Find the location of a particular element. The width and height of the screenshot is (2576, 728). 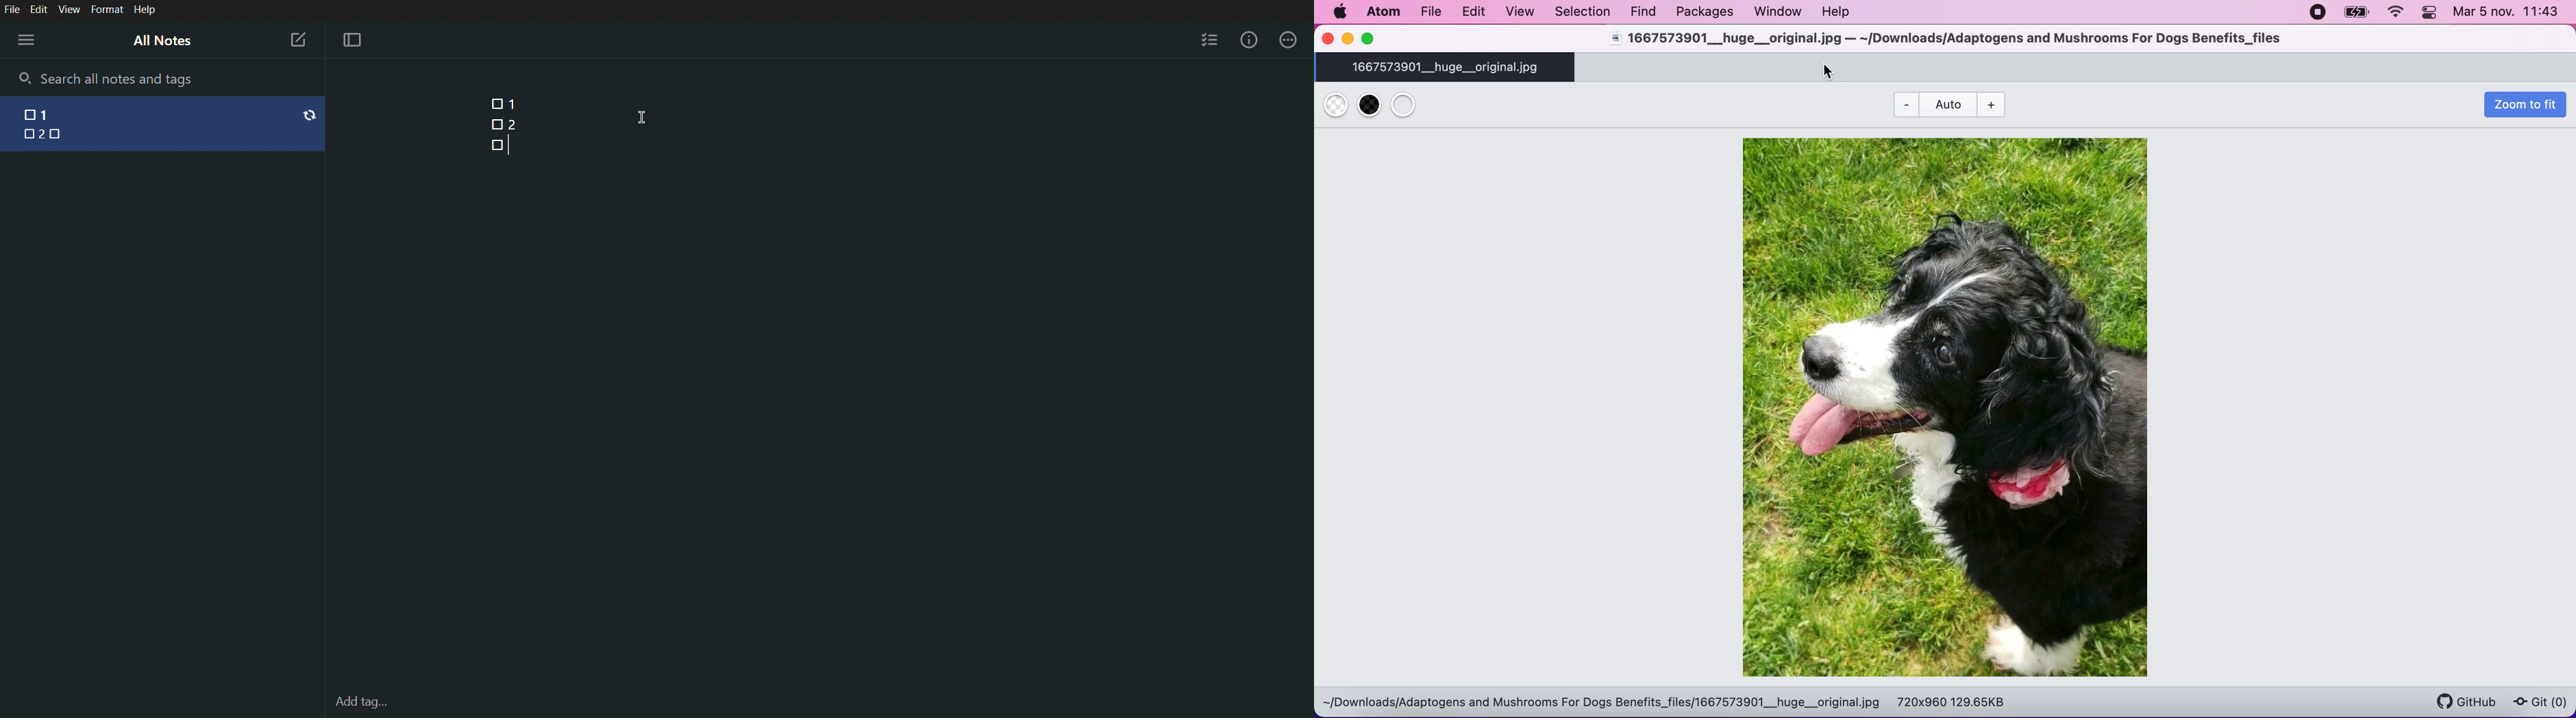

reset is located at coordinates (310, 114).